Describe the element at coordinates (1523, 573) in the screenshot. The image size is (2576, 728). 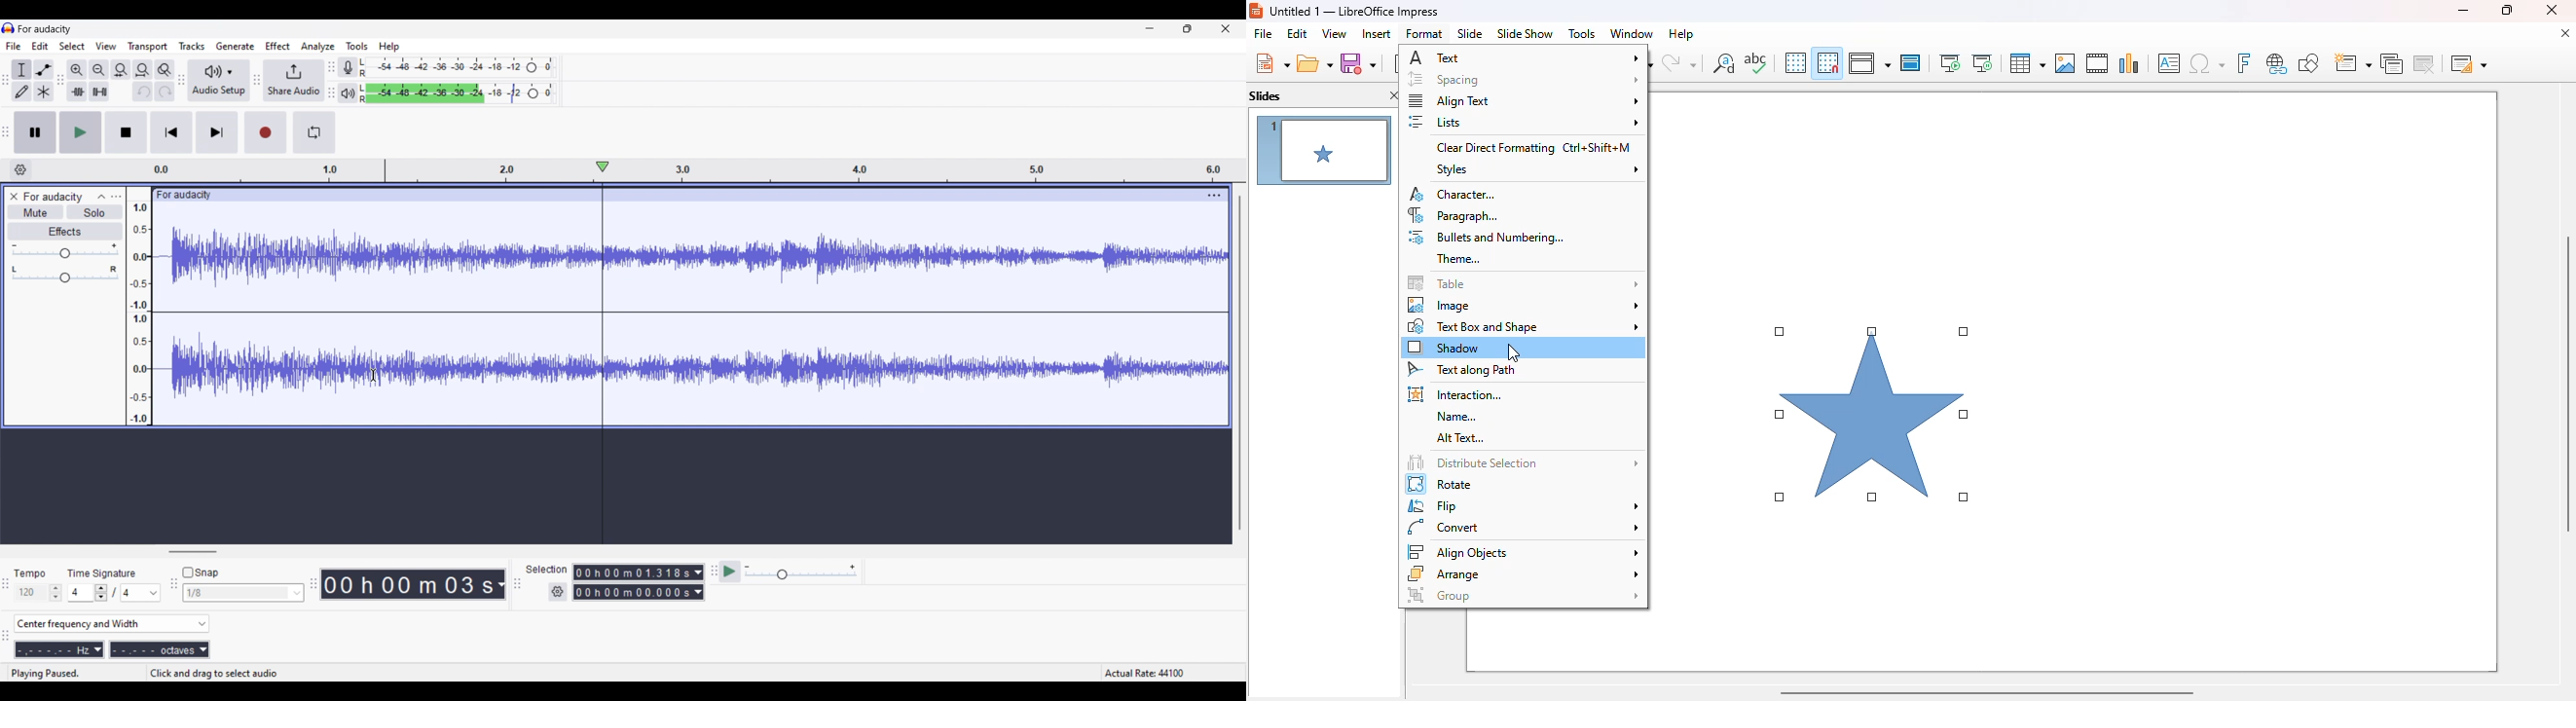
I see `arrange` at that location.